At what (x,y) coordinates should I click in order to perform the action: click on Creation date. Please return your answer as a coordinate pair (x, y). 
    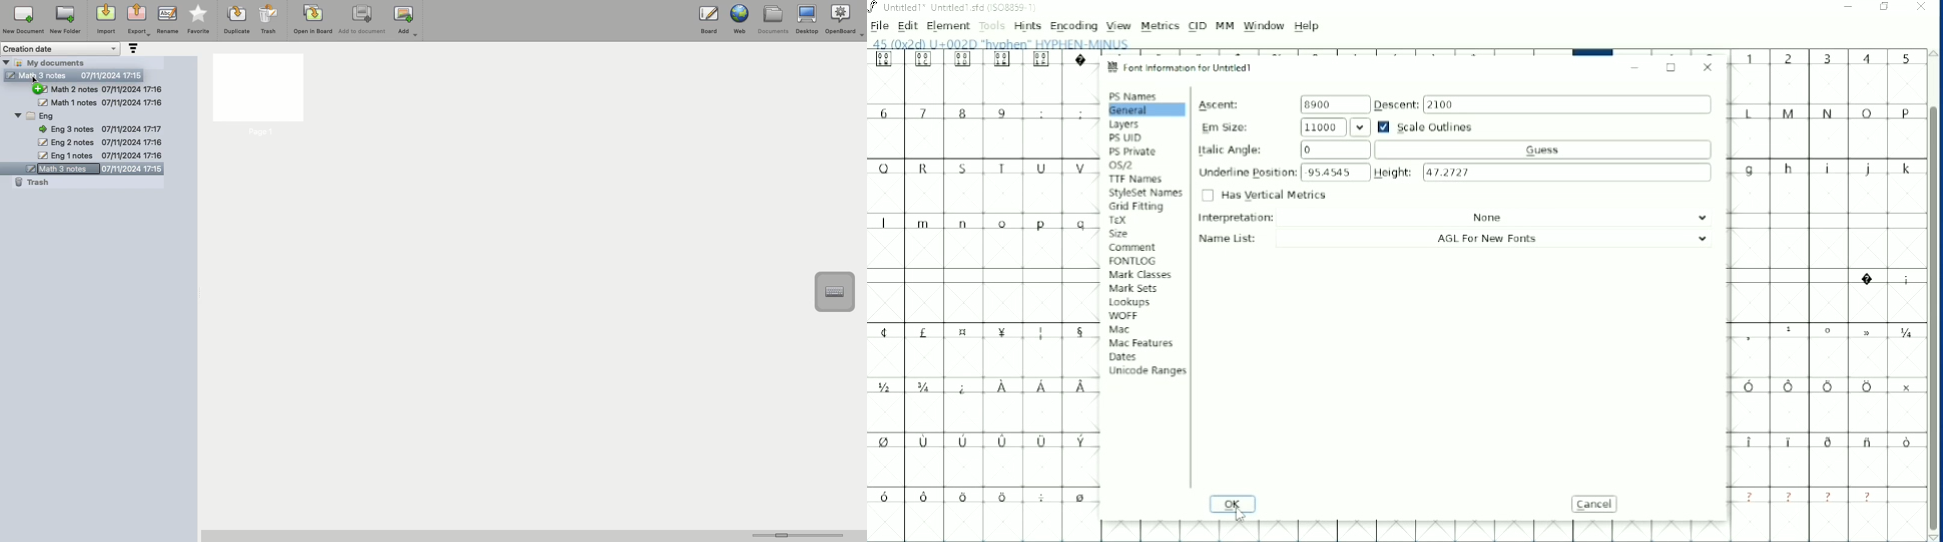
    Looking at the image, I should click on (61, 49).